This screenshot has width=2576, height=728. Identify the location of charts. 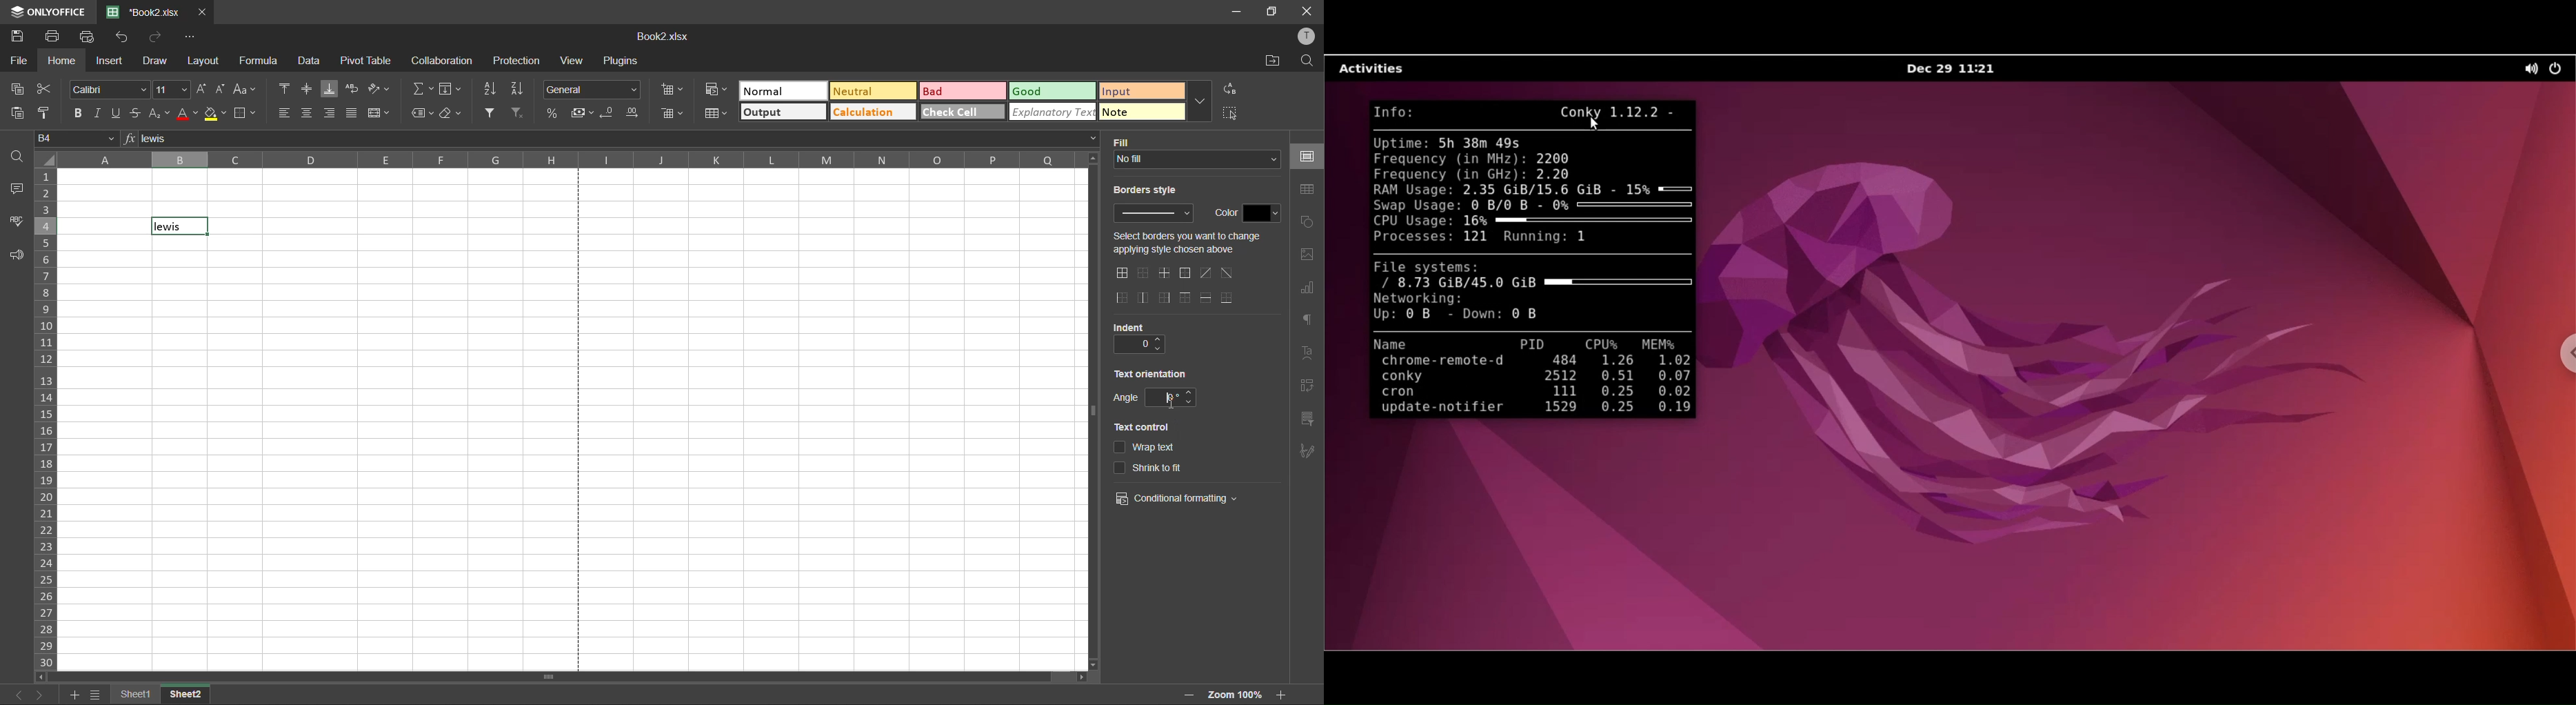
(1306, 291).